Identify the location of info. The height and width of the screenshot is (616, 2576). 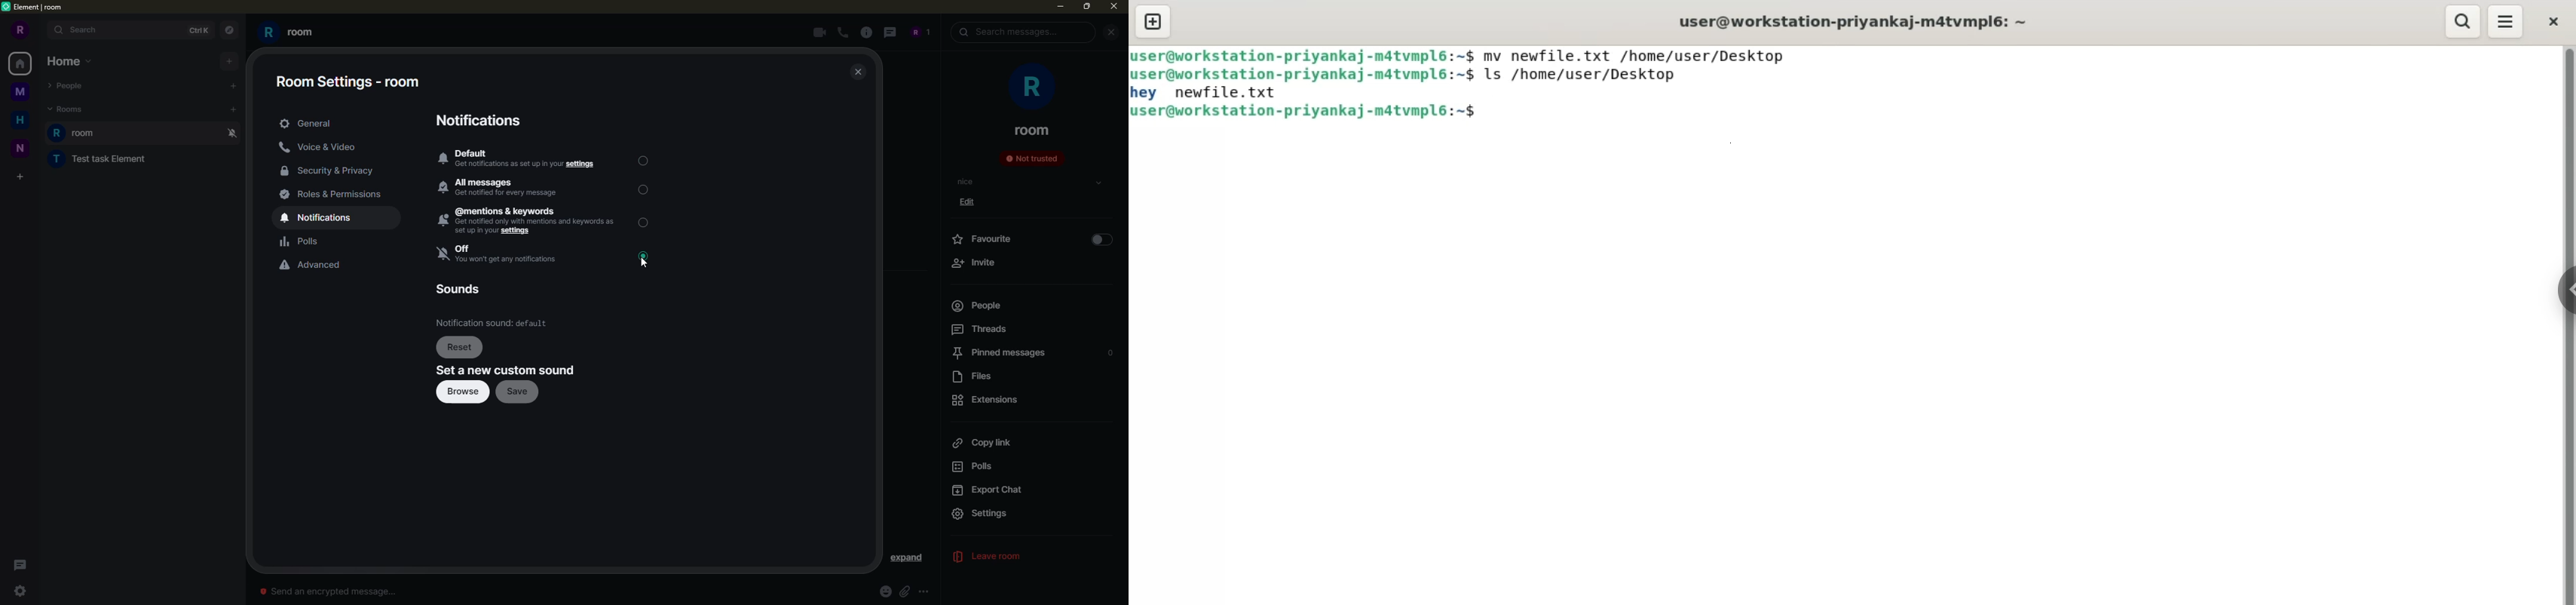
(602, 561).